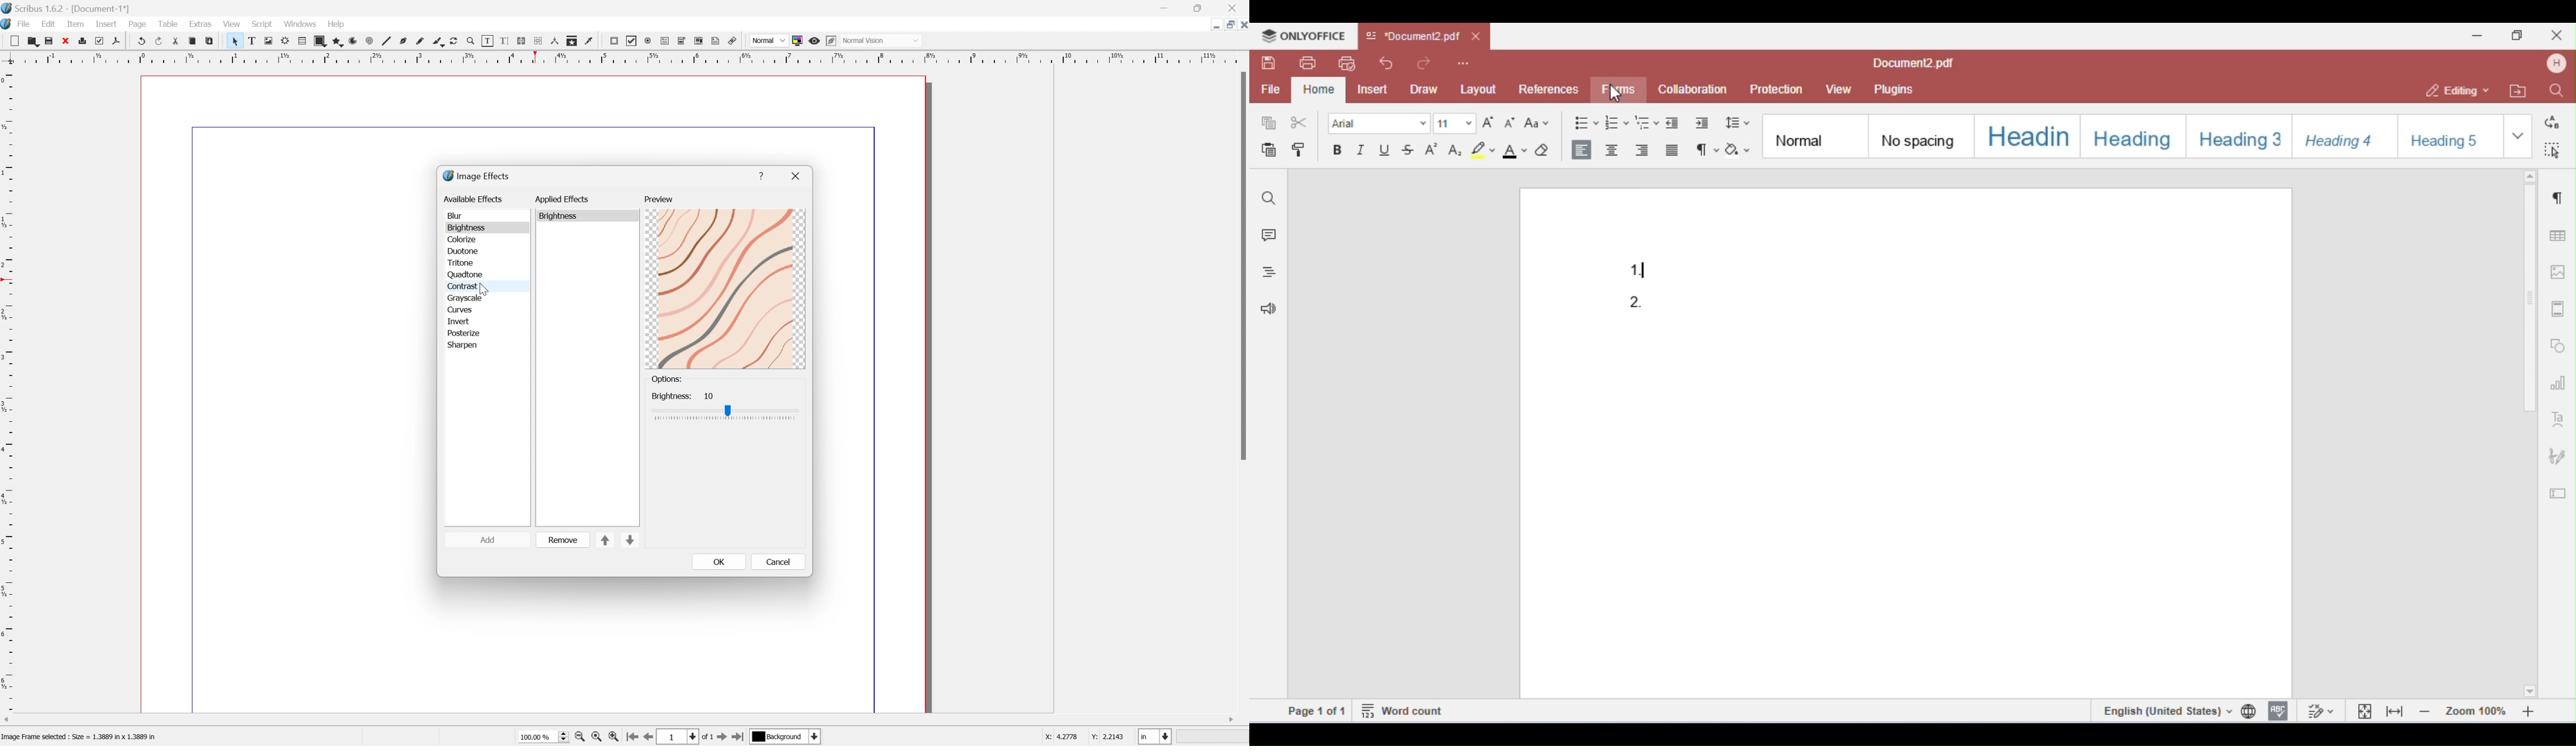 The width and height of the screenshot is (2576, 756). What do you see at coordinates (422, 40) in the screenshot?
I see `Freehand line` at bounding box center [422, 40].